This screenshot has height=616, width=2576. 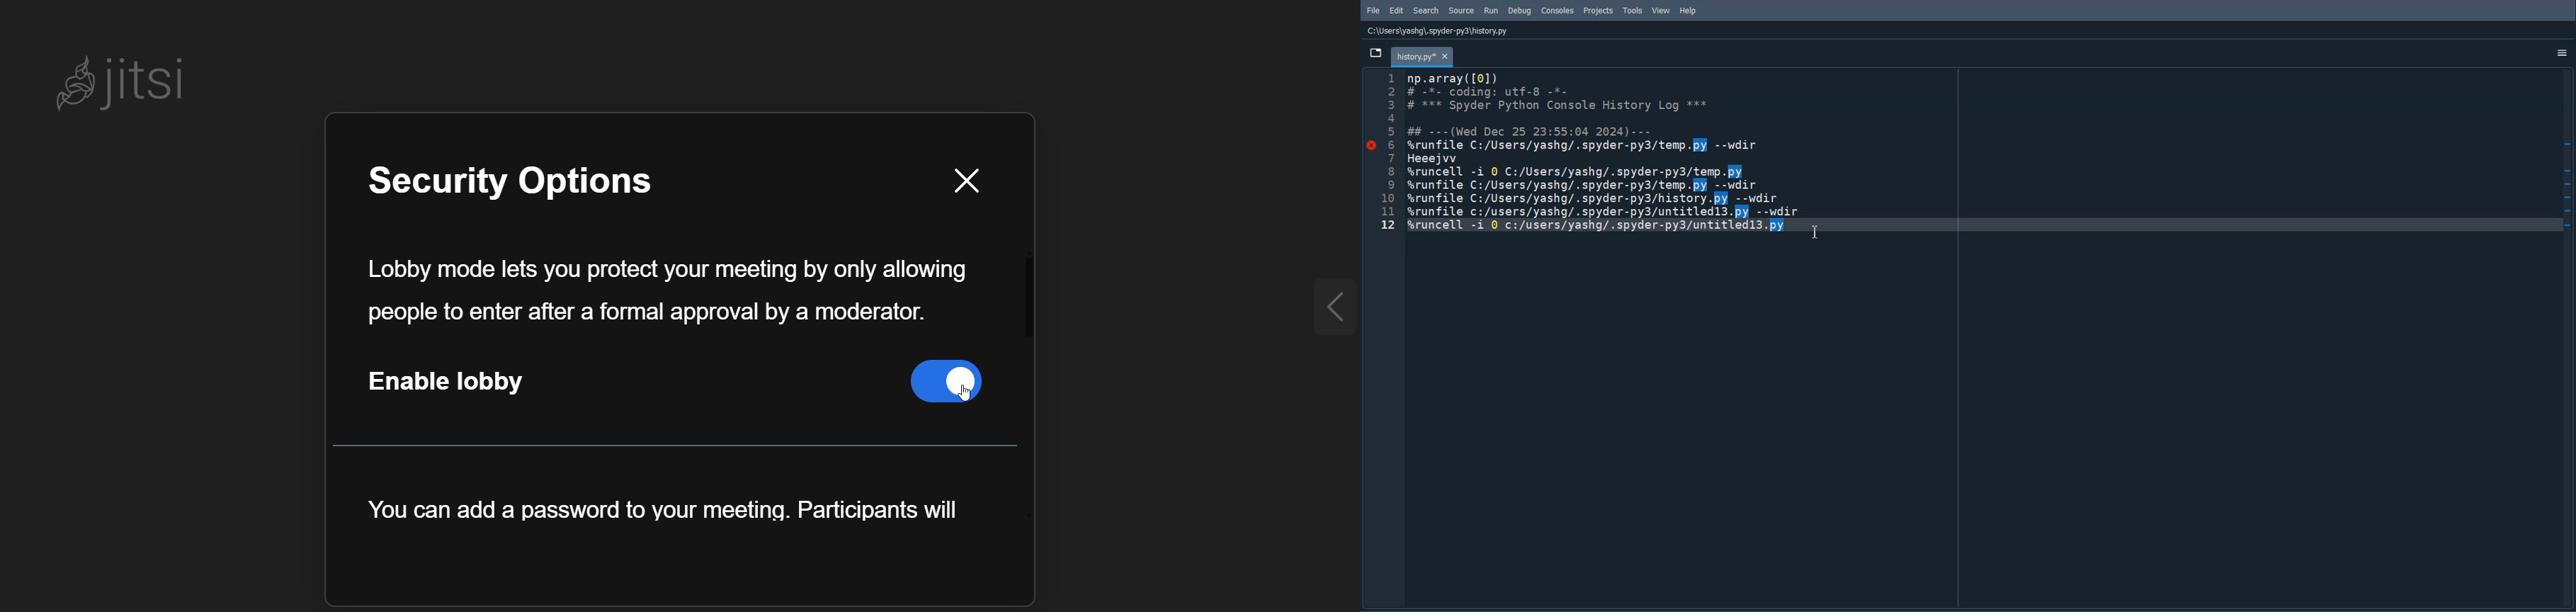 I want to click on File, so click(x=1374, y=10).